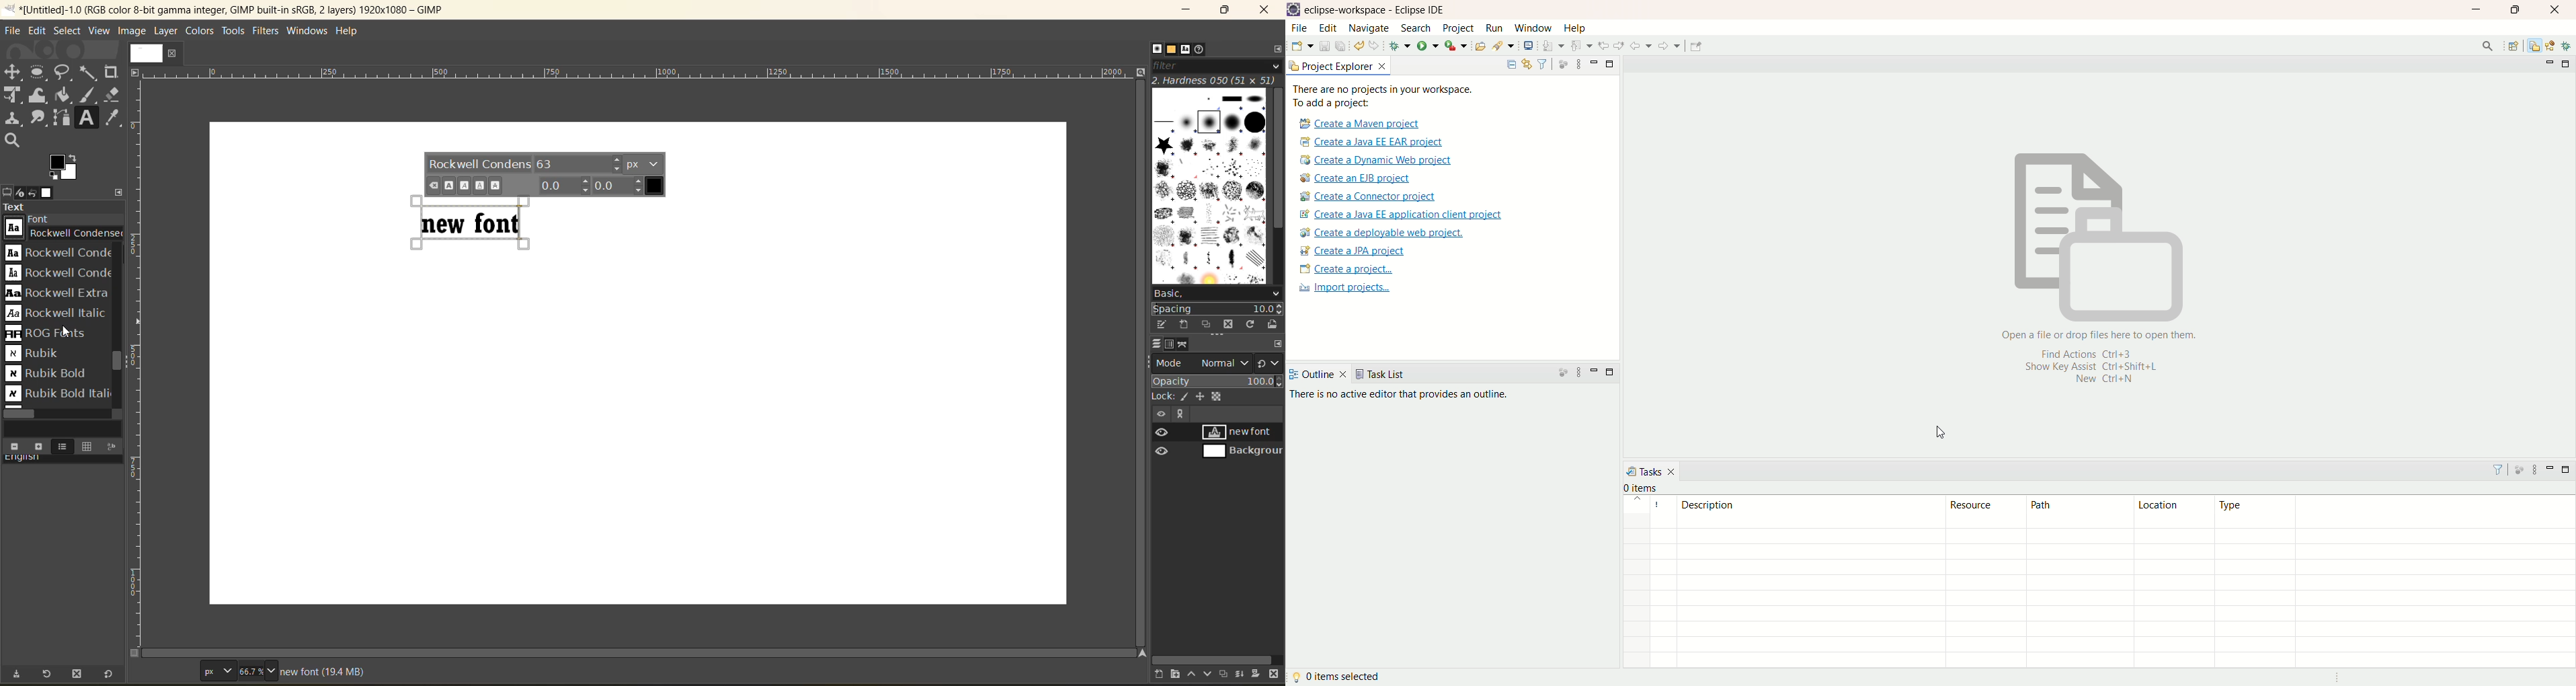 This screenshot has width=2576, height=700. I want to click on minimize, so click(1181, 10).